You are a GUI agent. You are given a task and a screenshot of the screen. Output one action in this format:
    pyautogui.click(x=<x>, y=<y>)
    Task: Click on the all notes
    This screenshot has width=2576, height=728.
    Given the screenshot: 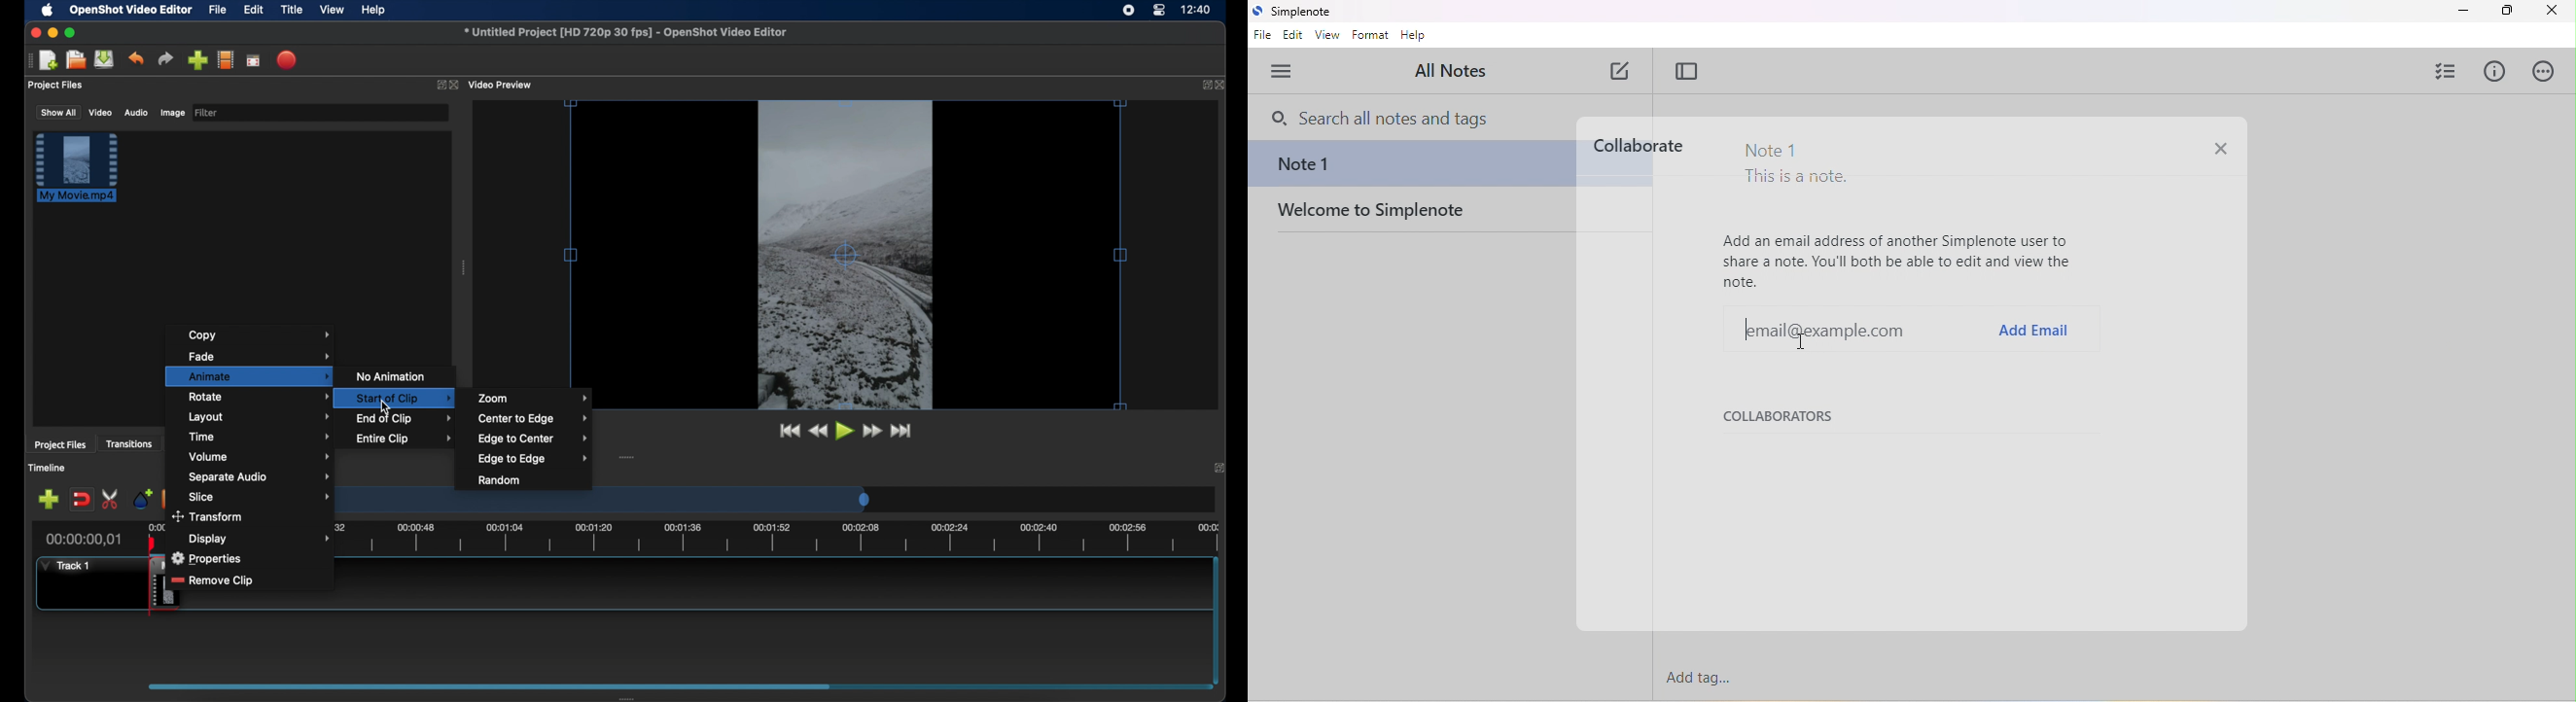 What is the action you would take?
    pyautogui.click(x=1453, y=72)
    